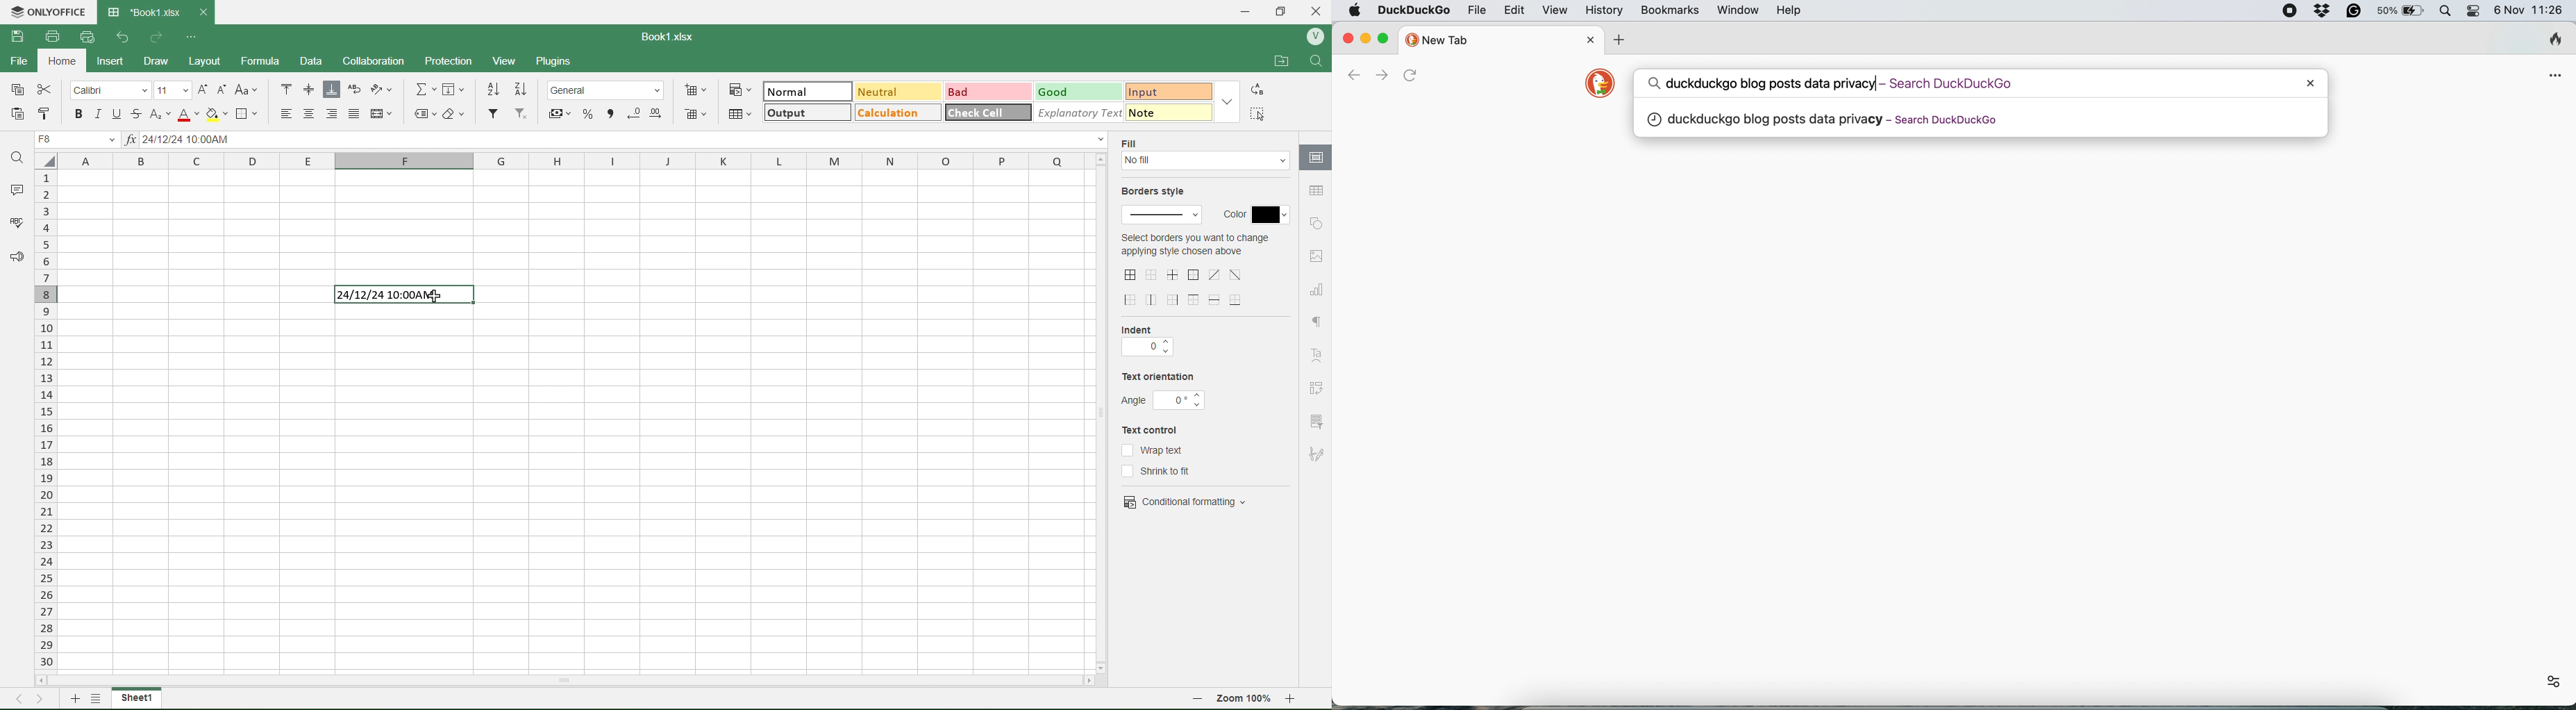 This screenshot has width=2576, height=728. I want to click on fill, so click(1207, 163).